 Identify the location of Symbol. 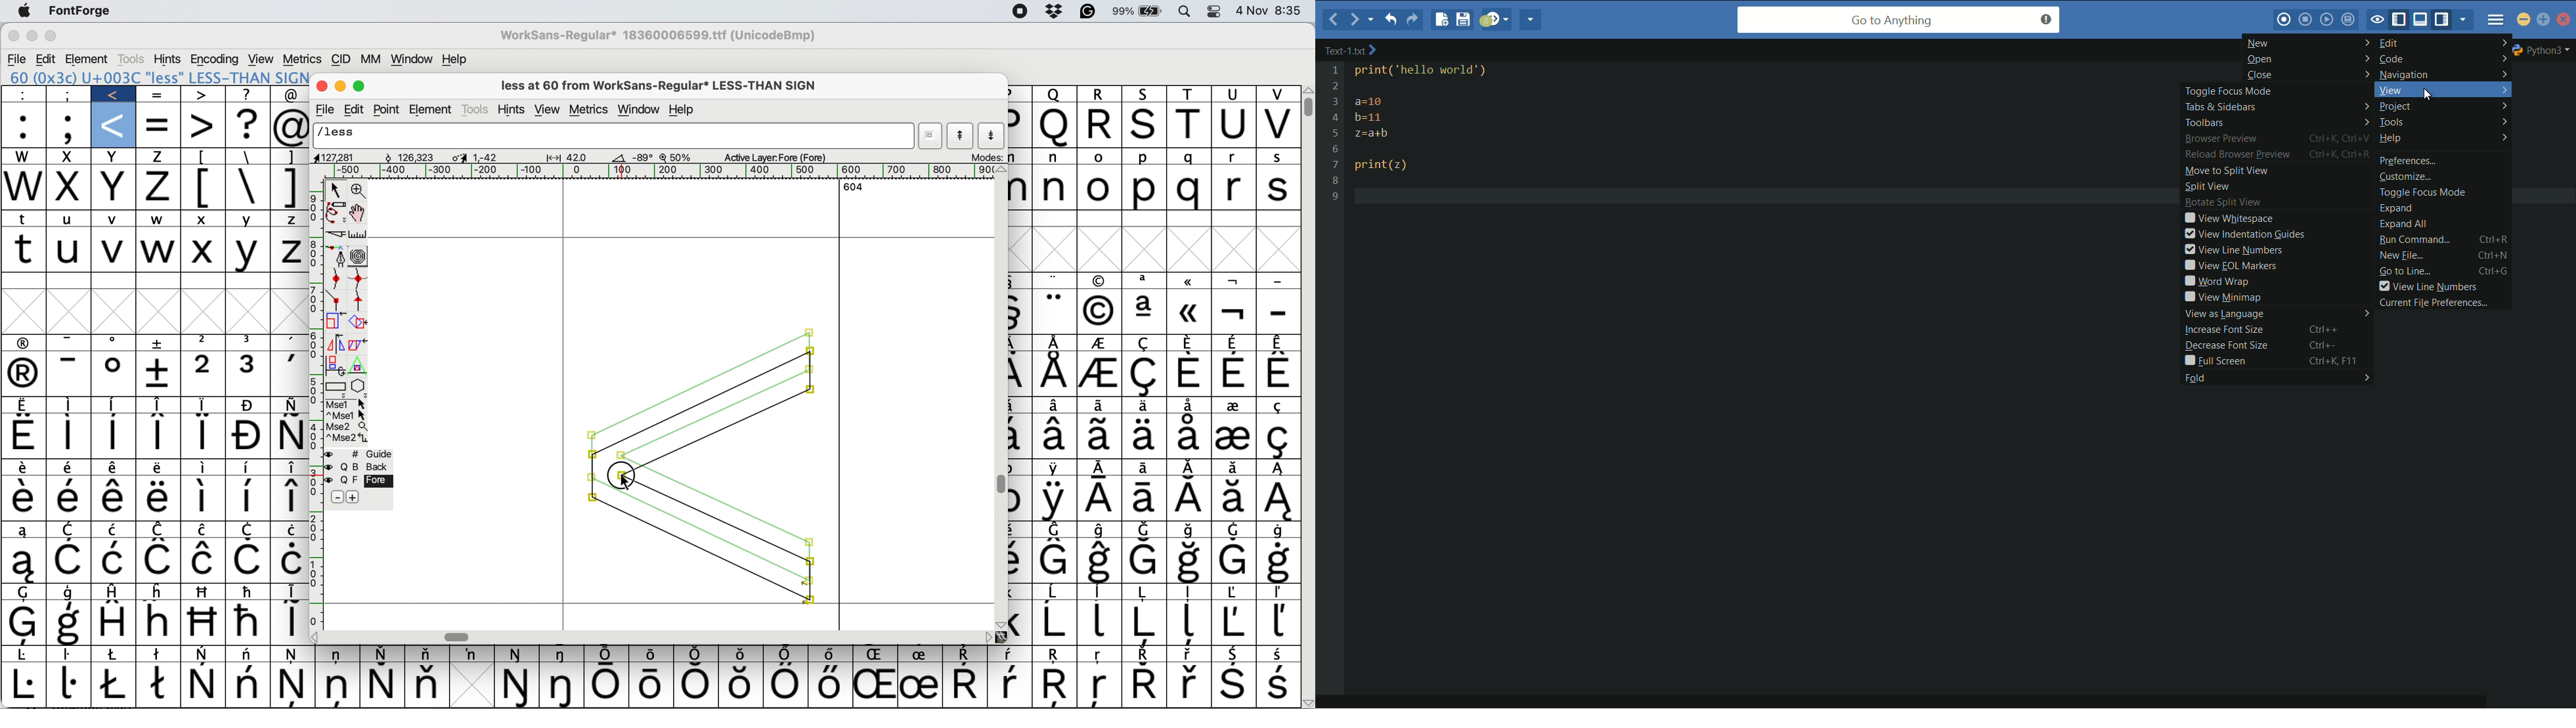
(1100, 688).